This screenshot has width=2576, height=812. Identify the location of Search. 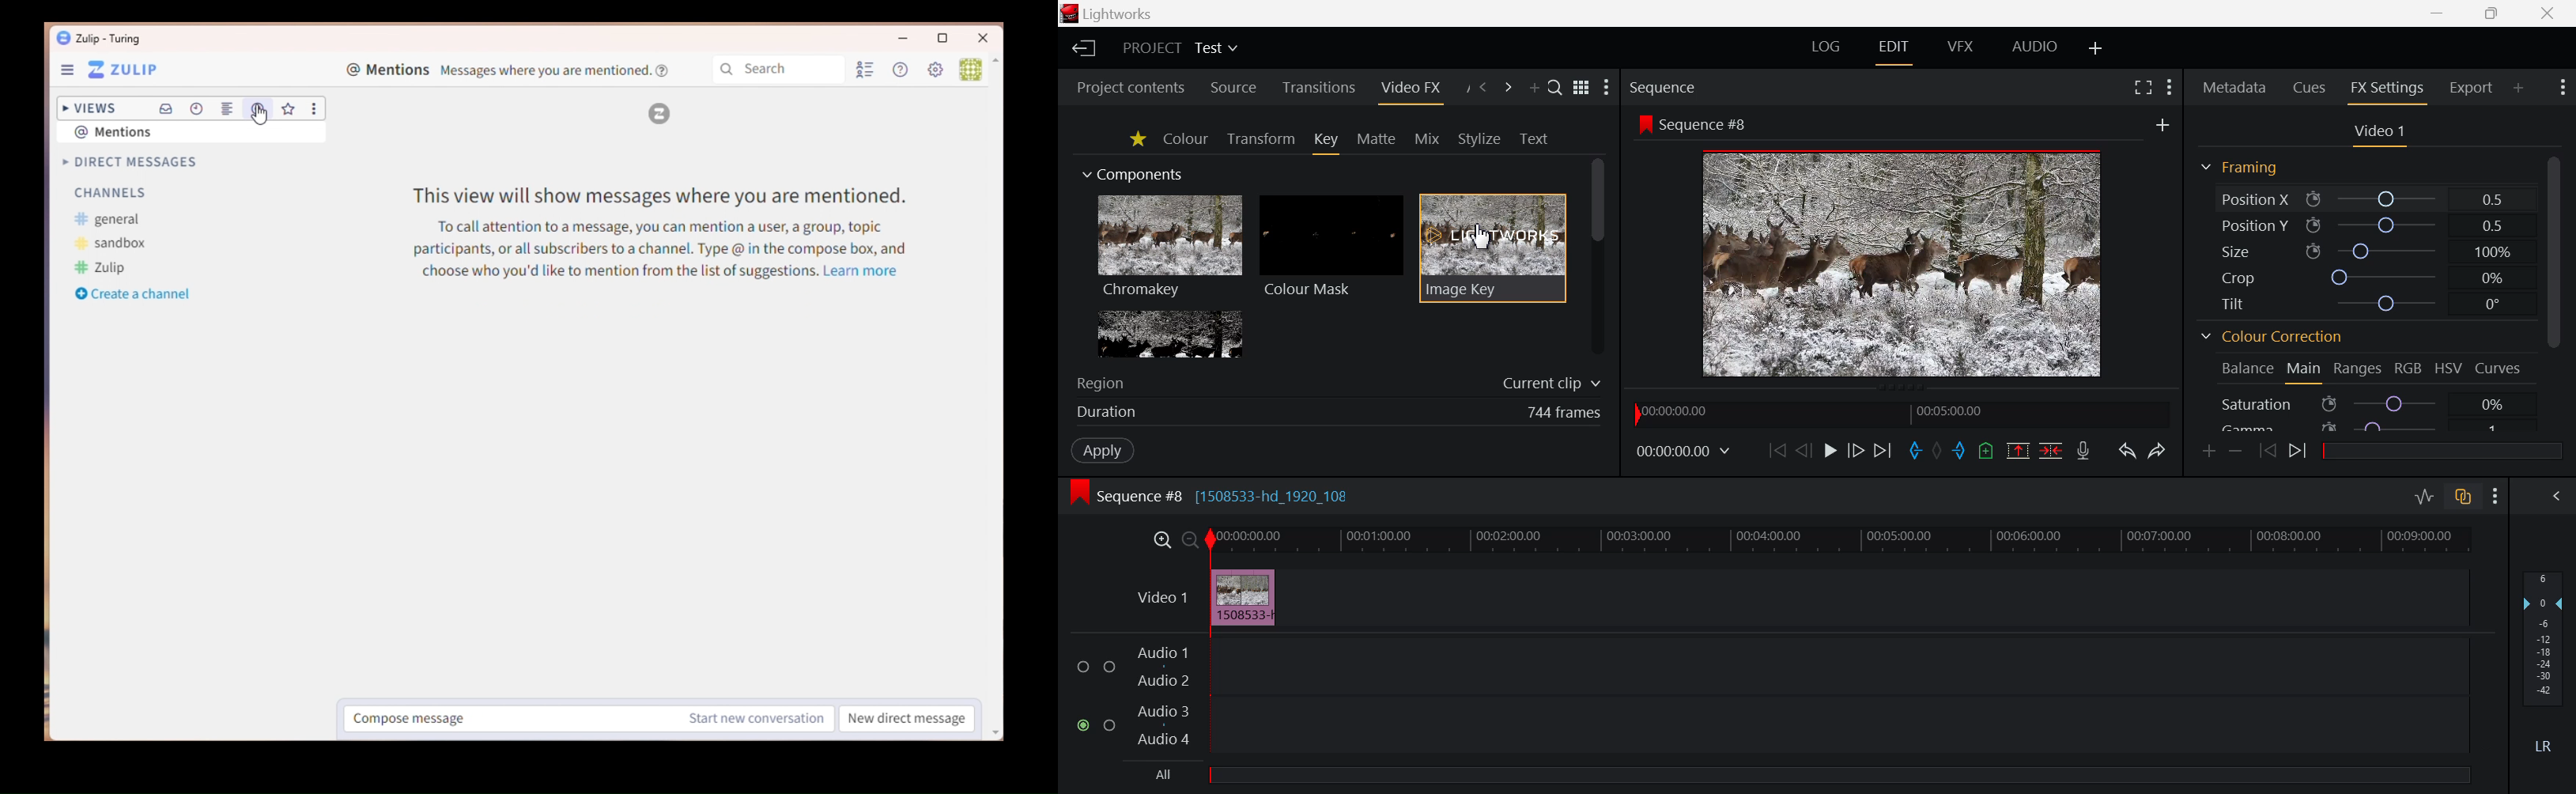
(1555, 87).